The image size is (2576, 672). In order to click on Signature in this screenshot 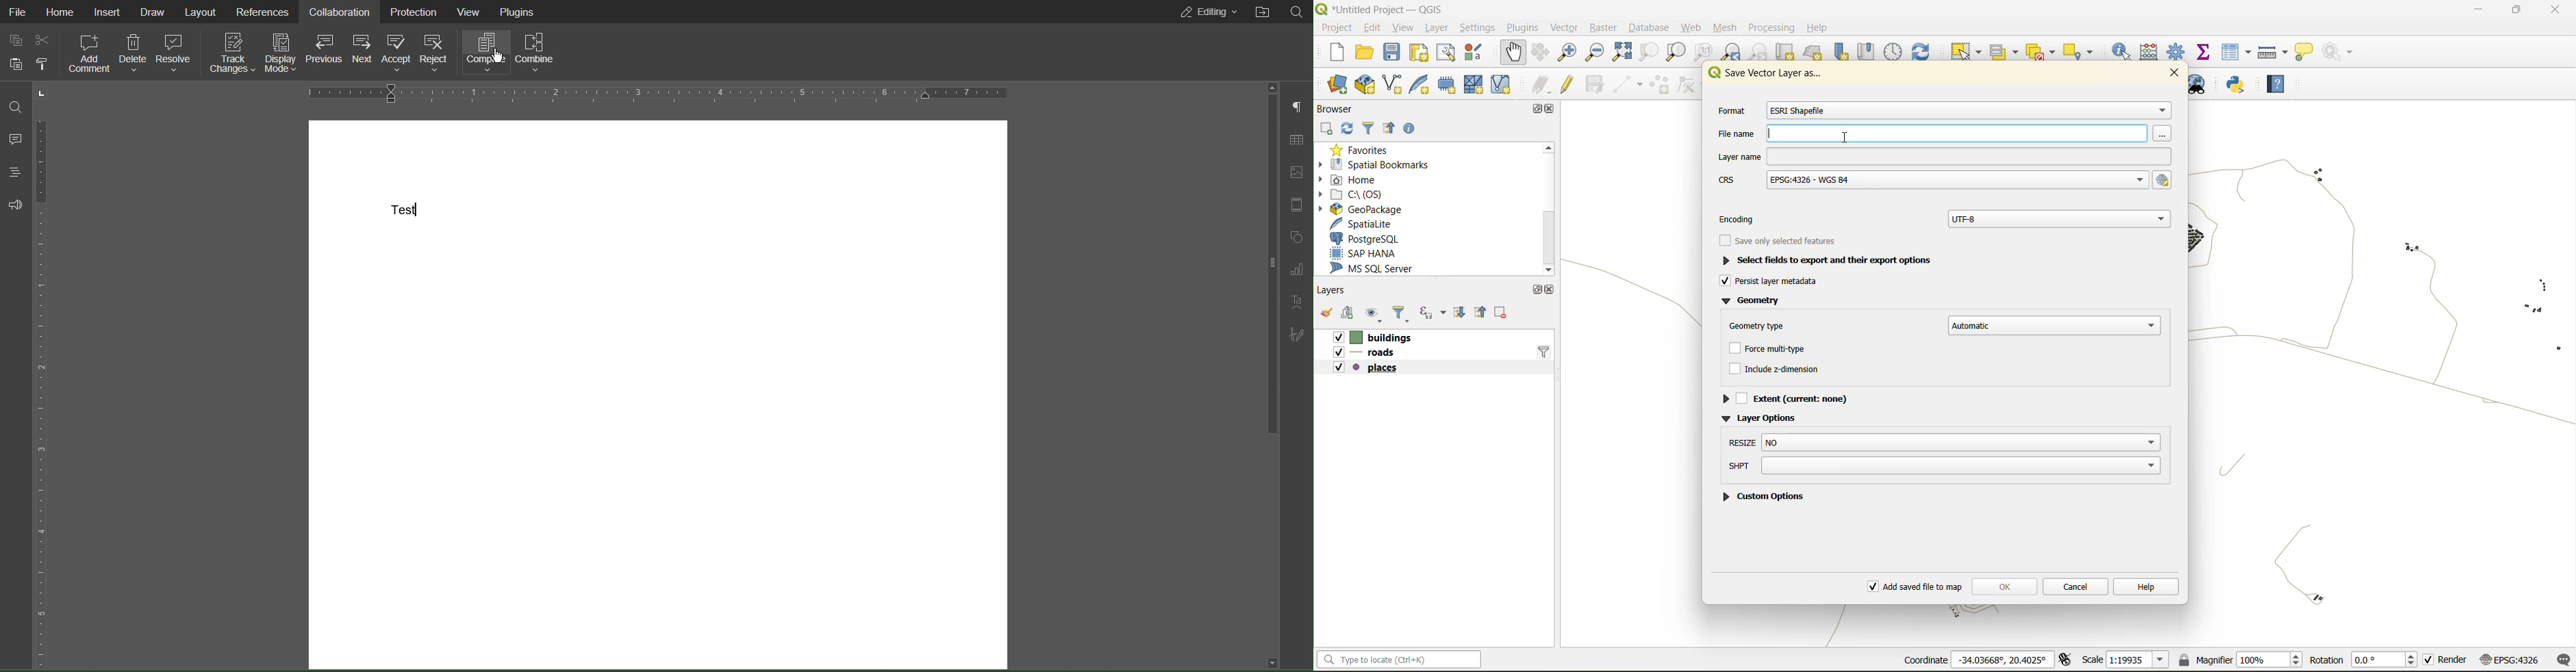, I will do `click(1297, 333)`.